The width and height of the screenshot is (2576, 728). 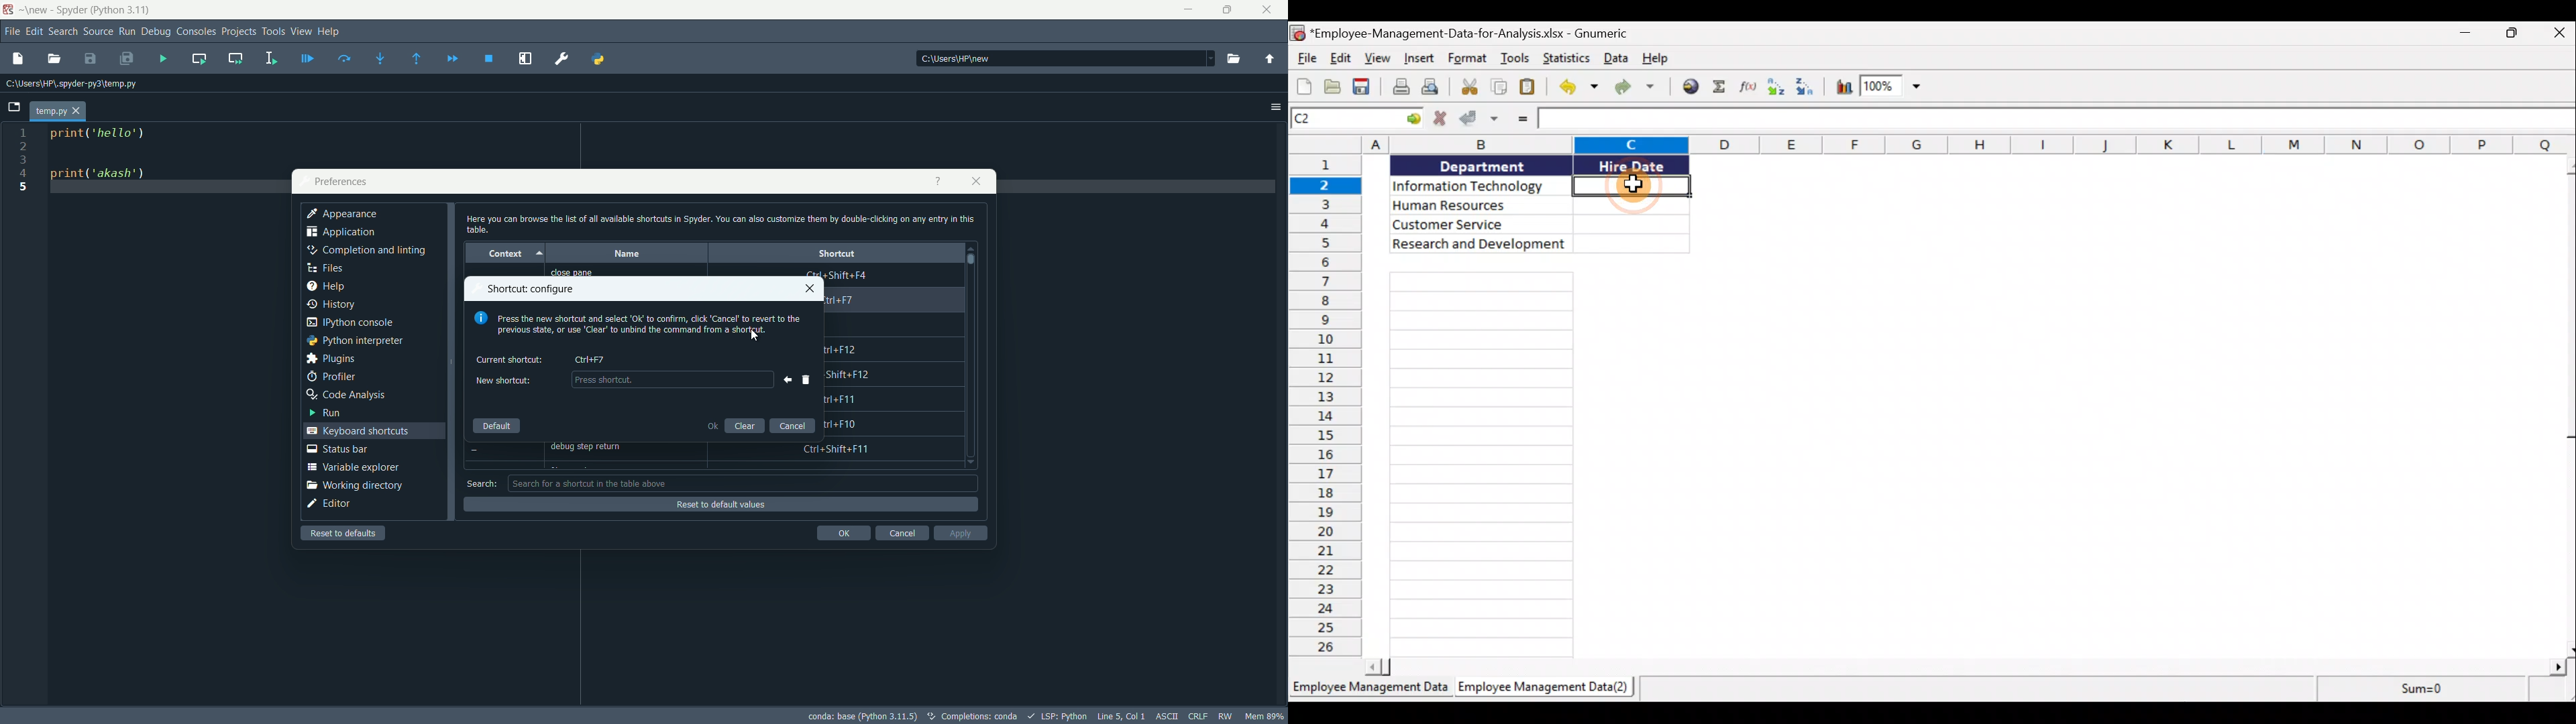 What do you see at coordinates (977, 181) in the screenshot?
I see `close preferences window` at bounding box center [977, 181].